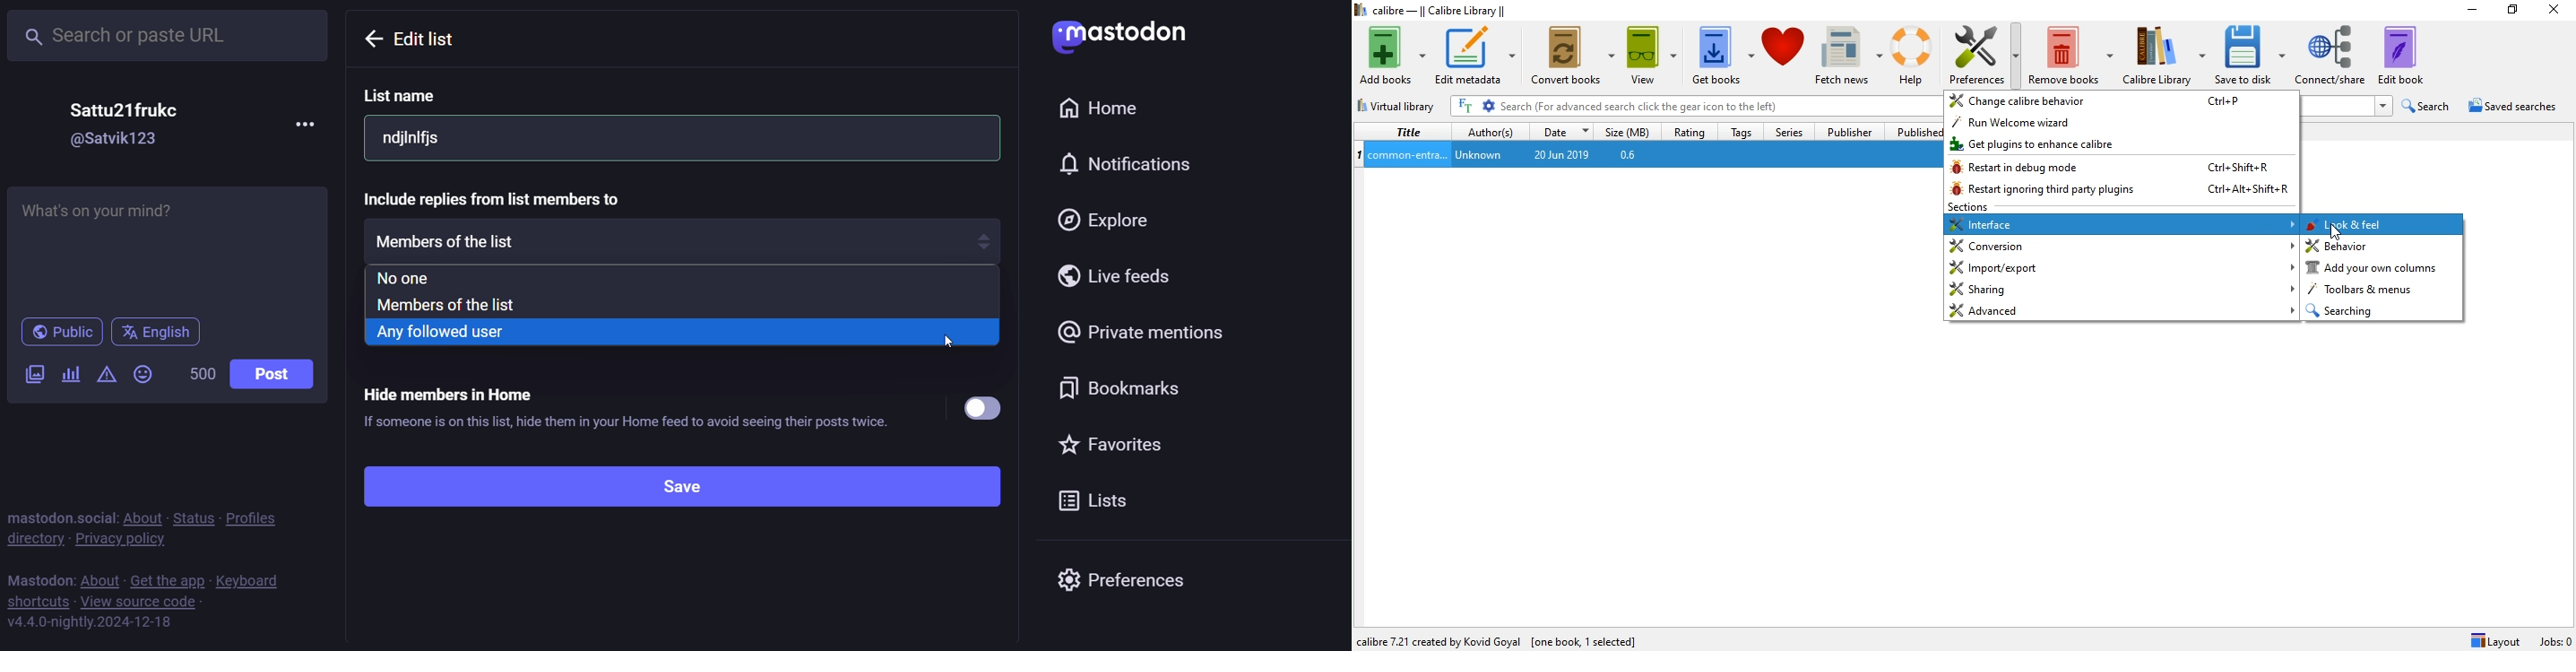  I want to click on mastodon social, so click(61, 514).